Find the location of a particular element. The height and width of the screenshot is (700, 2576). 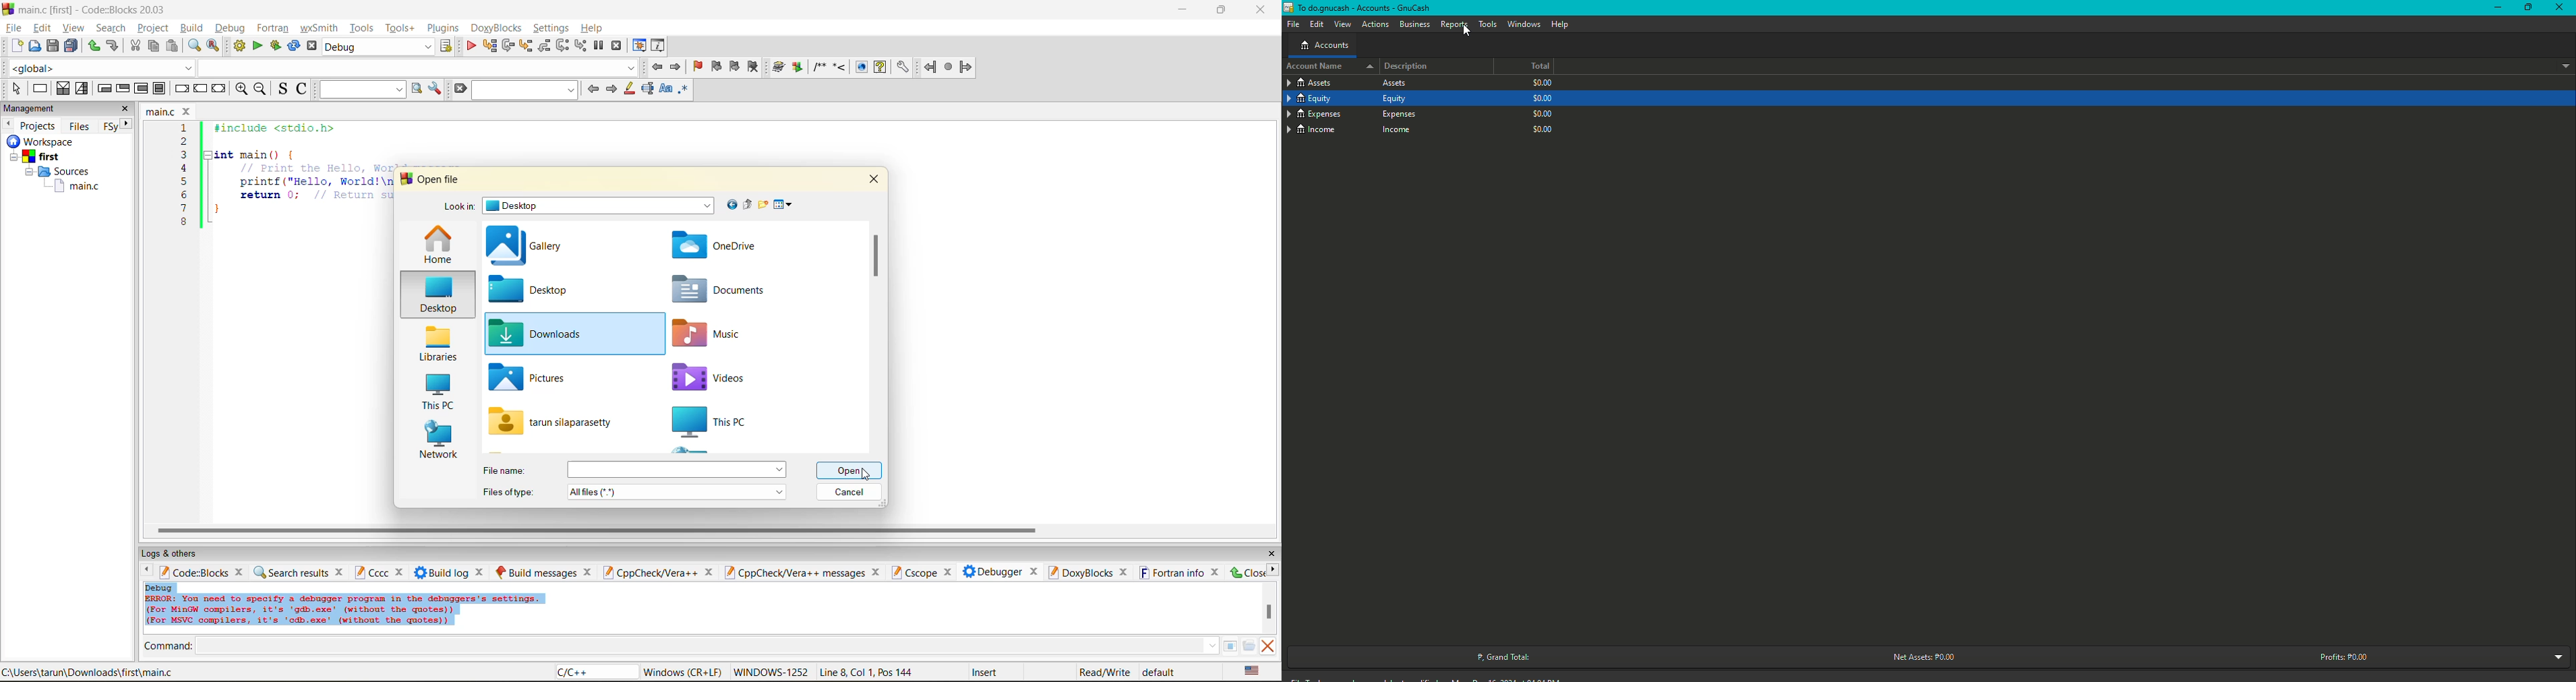

Run is located at coordinates (798, 67).